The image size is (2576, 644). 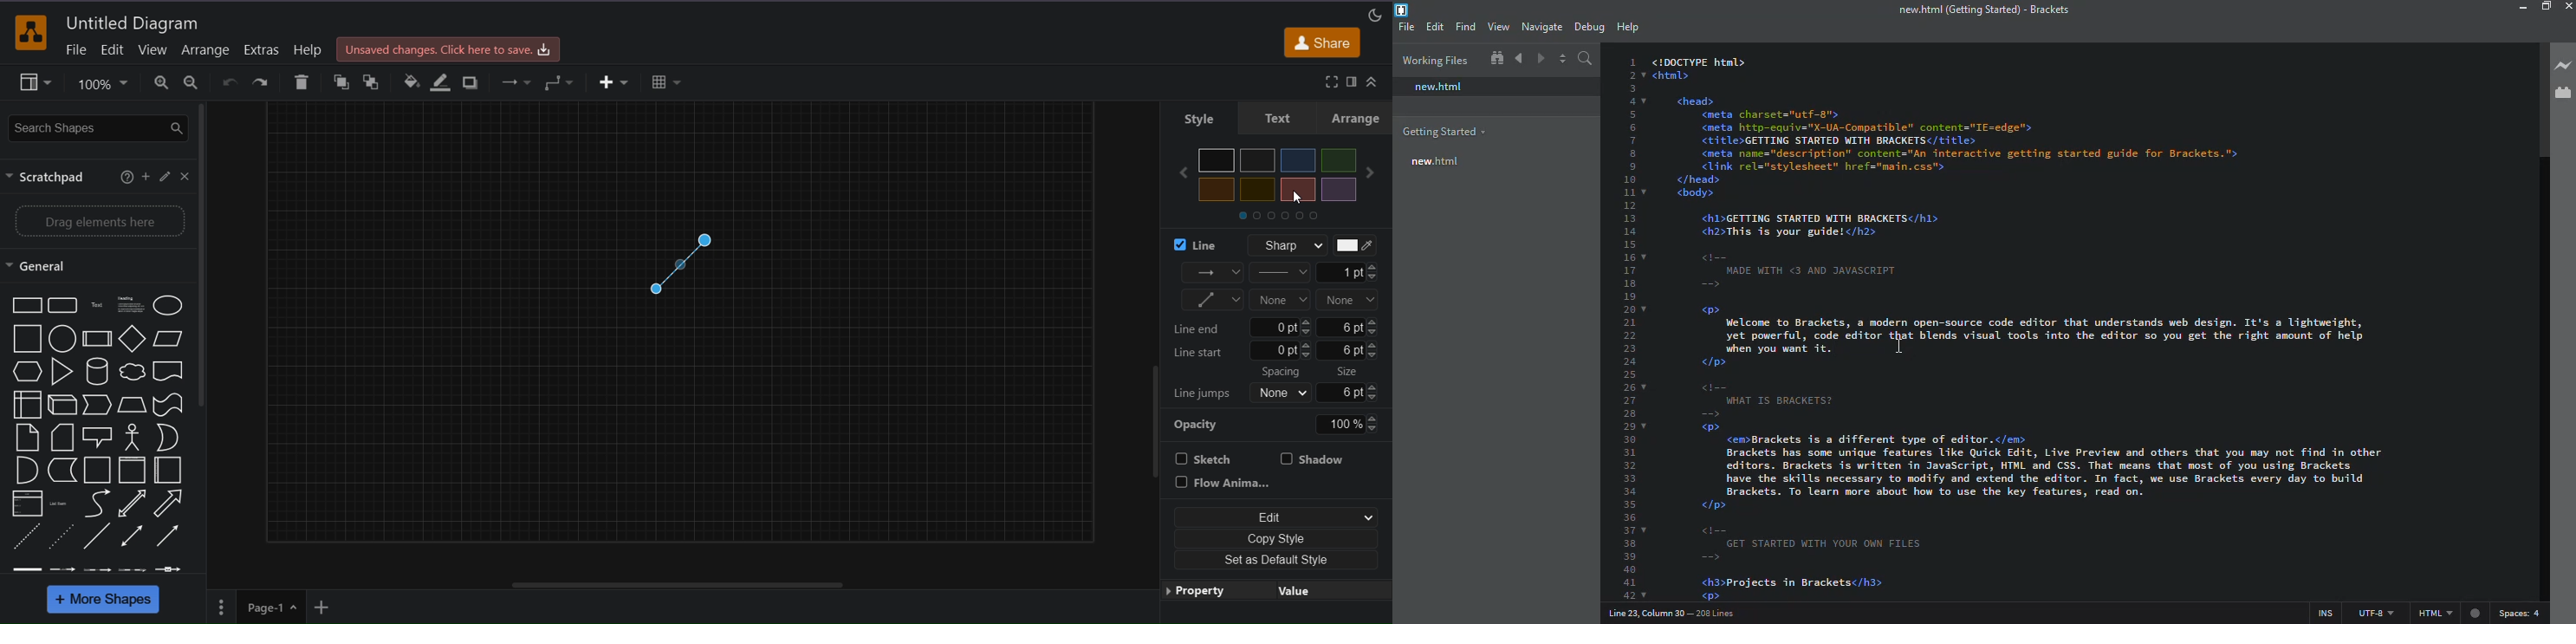 I want to click on waypoints, so click(x=562, y=81).